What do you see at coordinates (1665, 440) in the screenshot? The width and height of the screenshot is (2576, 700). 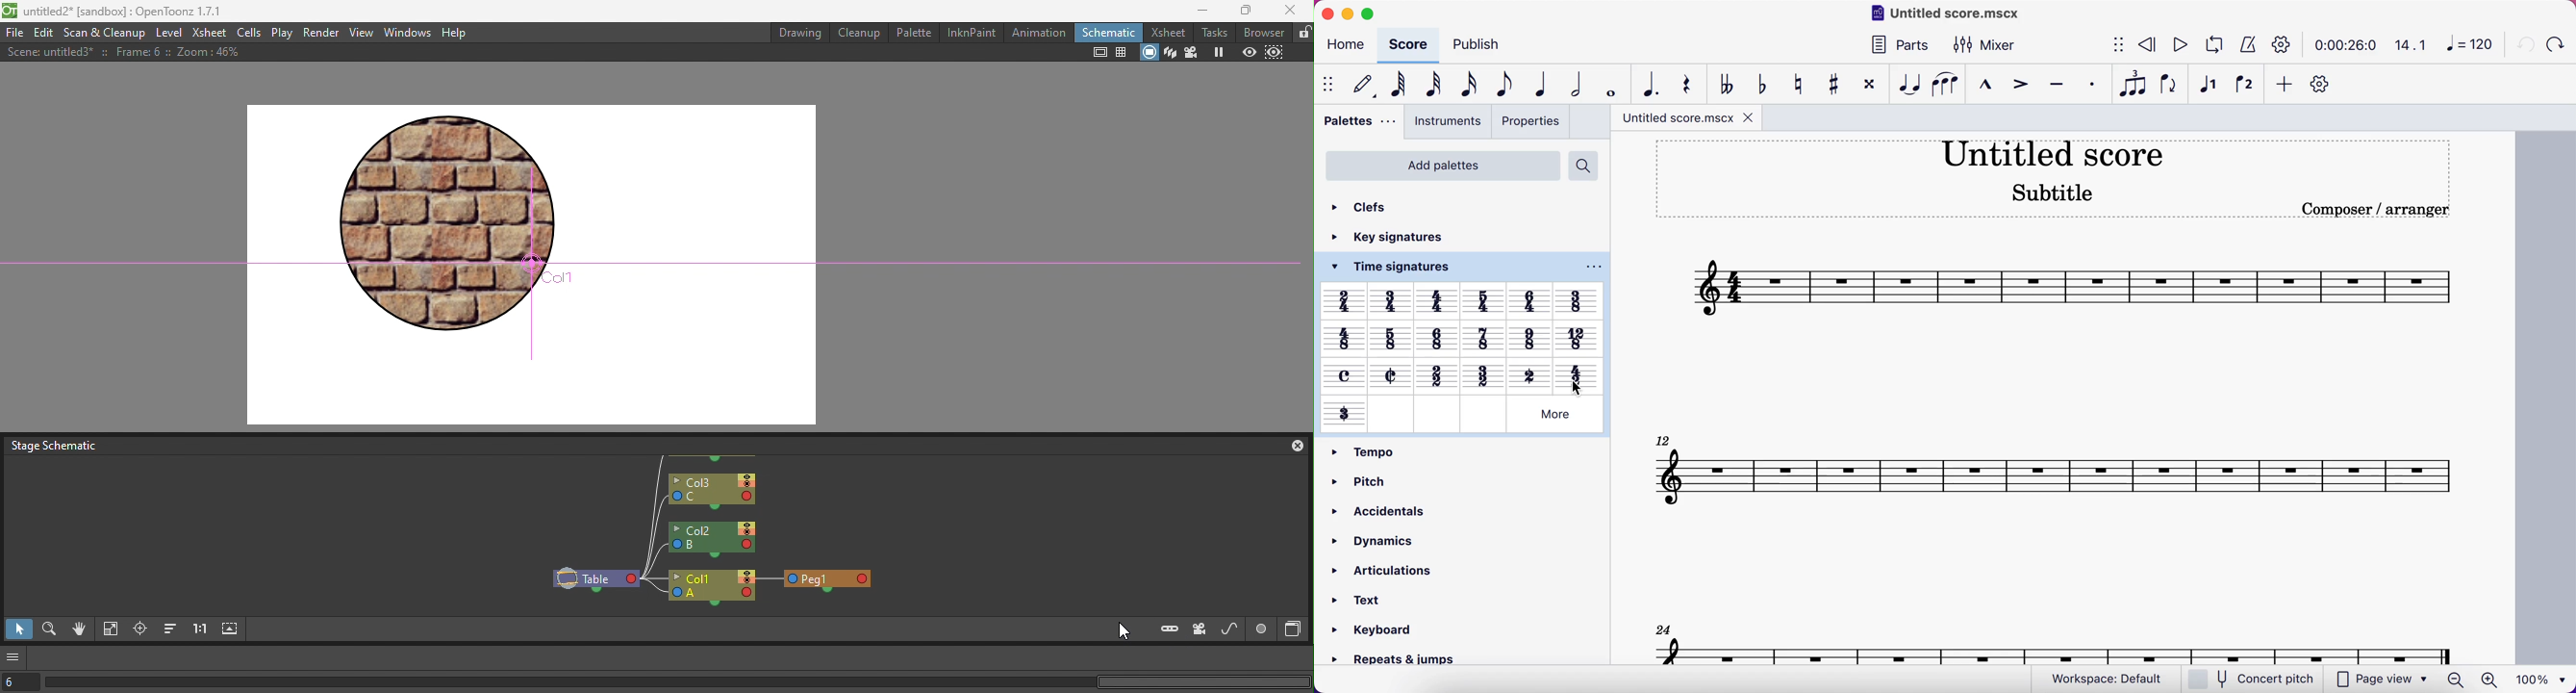 I see `12` at bounding box center [1665, 440].